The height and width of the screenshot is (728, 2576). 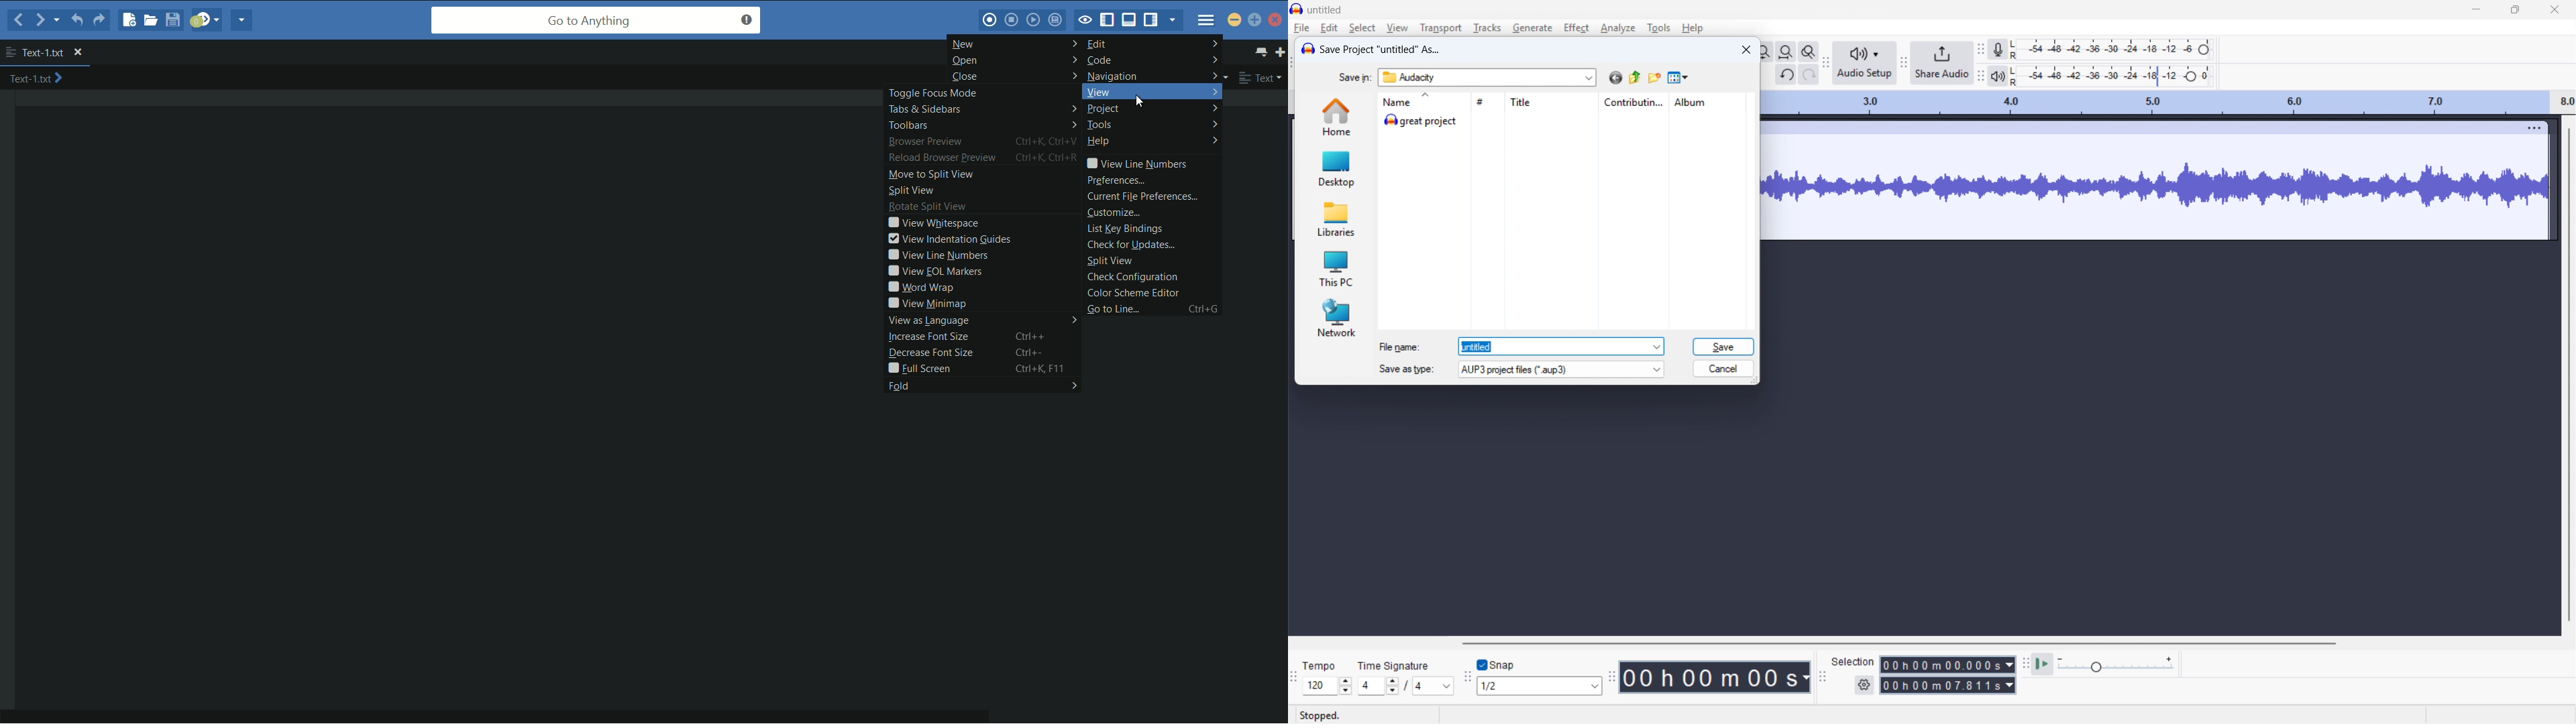 What do you see at coordinates (1577, 27) in the screenshot?
I see `effect` at bounding box center [1577, 27].